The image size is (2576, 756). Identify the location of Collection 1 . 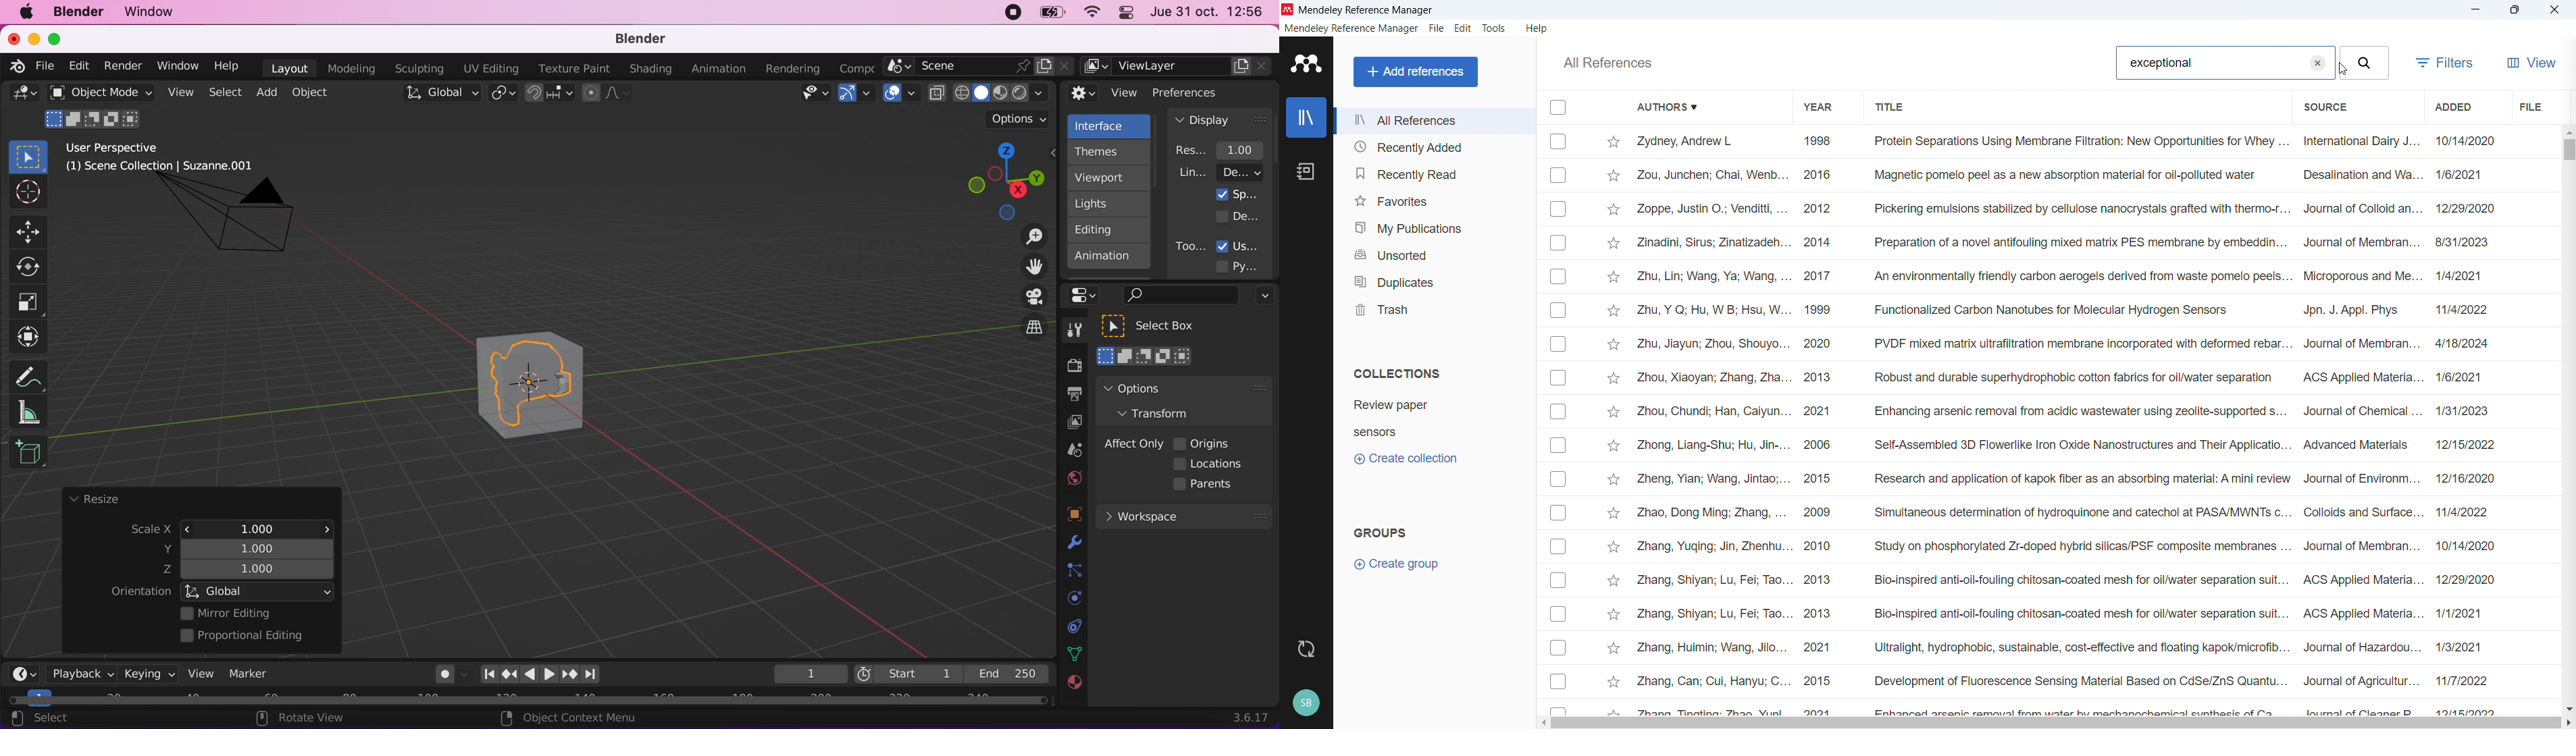
(1391, 404).